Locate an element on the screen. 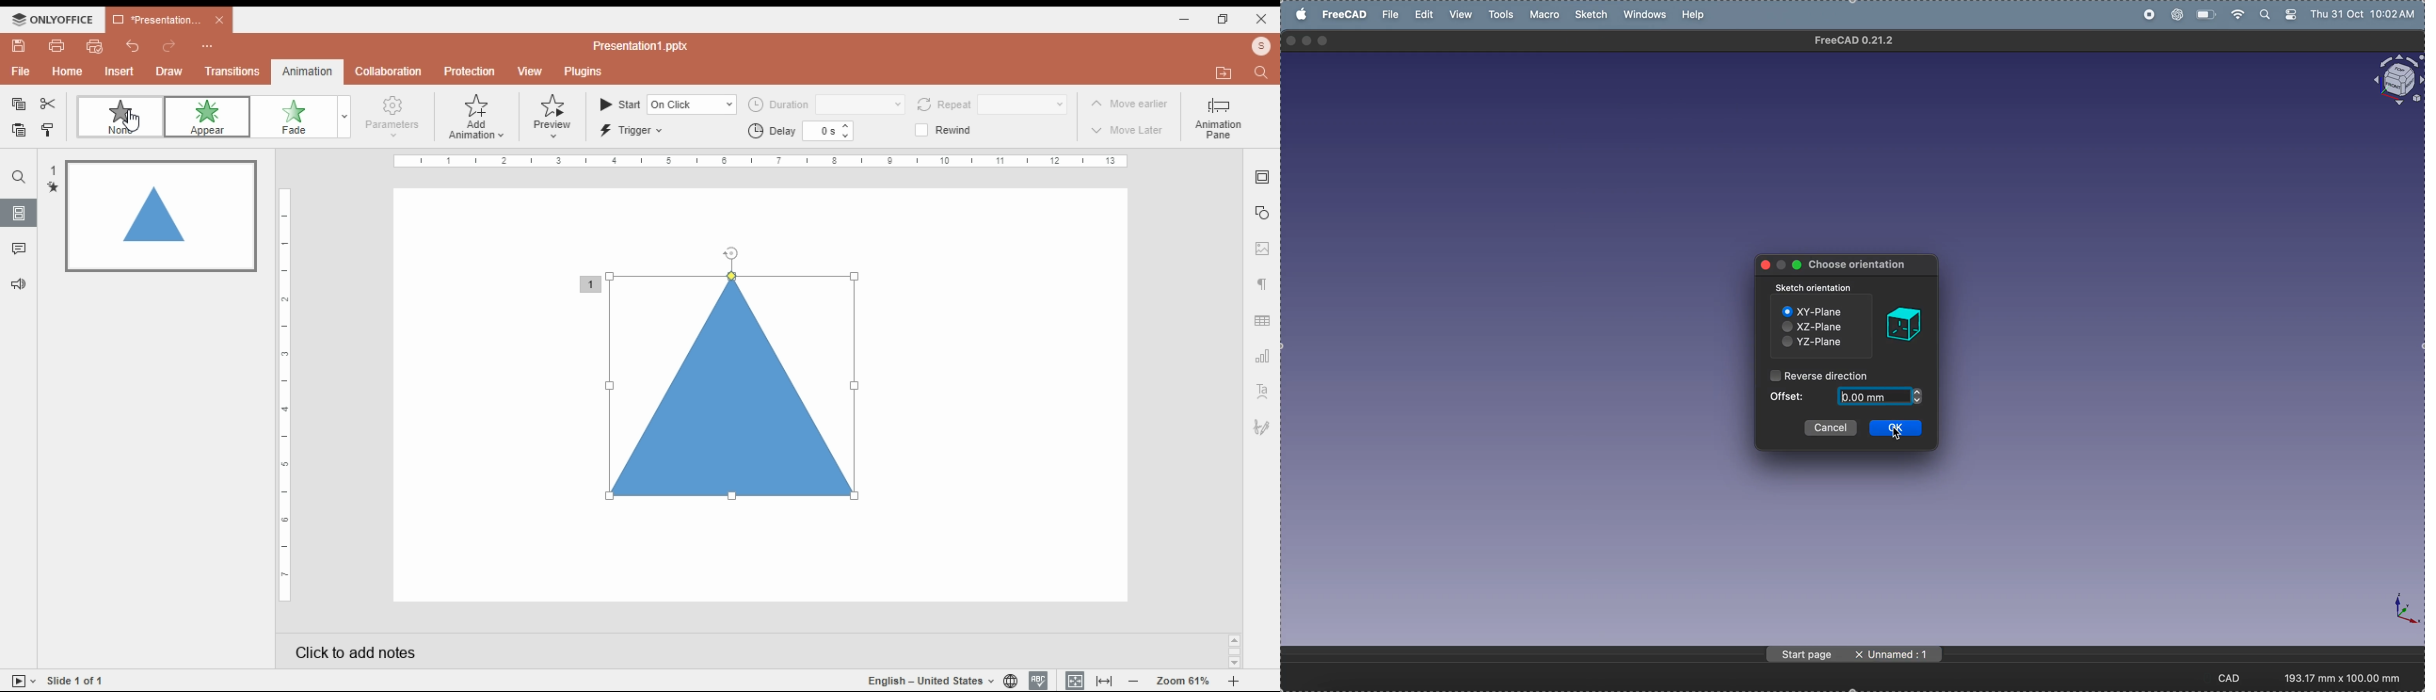 Image resolution: width=2436 pixels, height=700 pixels. YZ plane is located at coordinates (1824, 343).